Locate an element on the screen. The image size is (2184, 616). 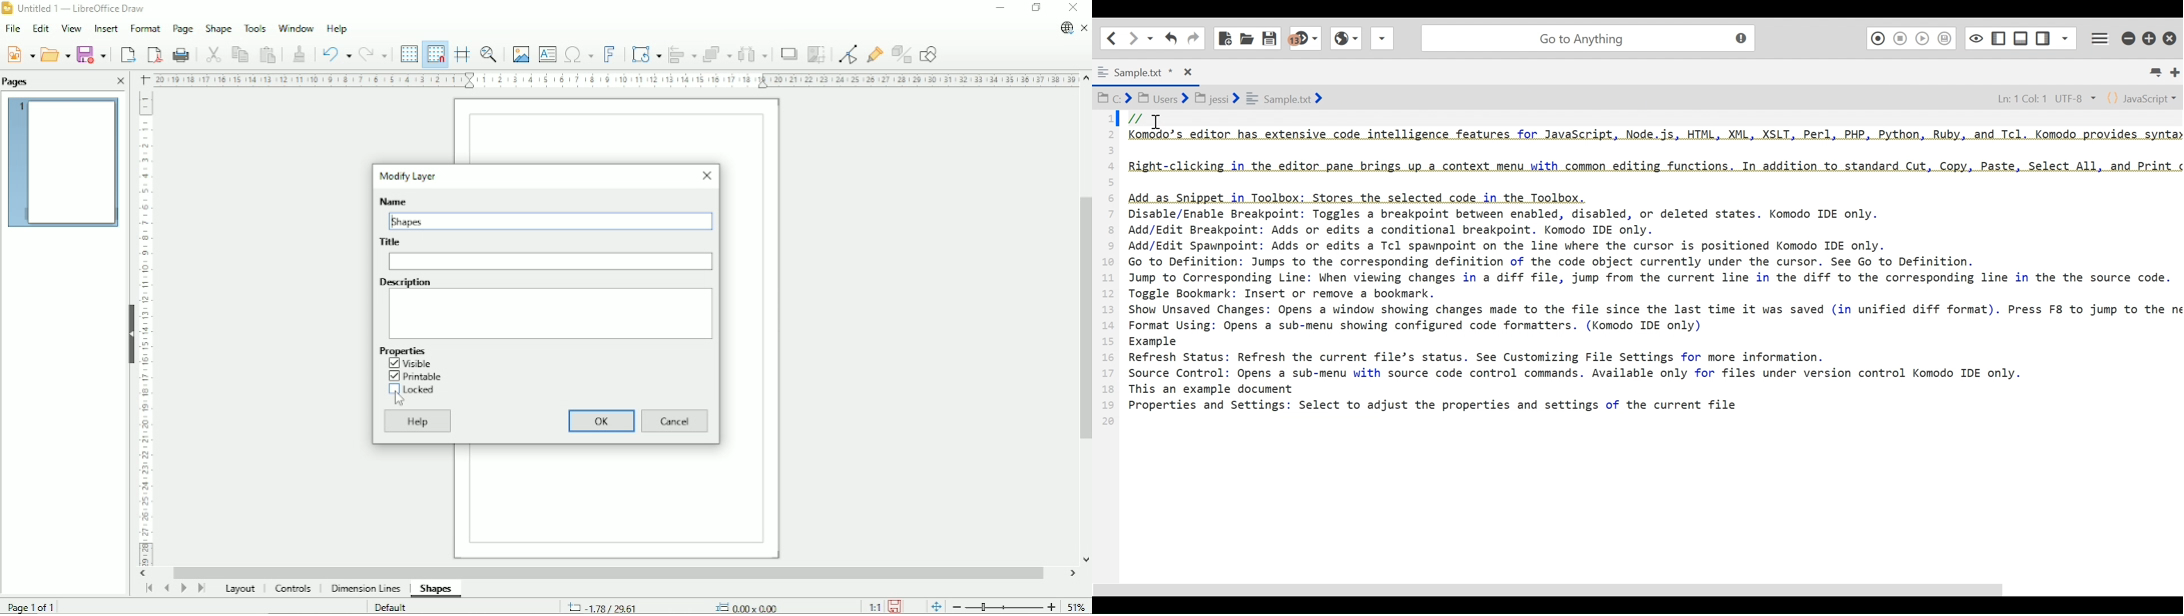
0.00x0.00 is located at coordinates (745, 606).